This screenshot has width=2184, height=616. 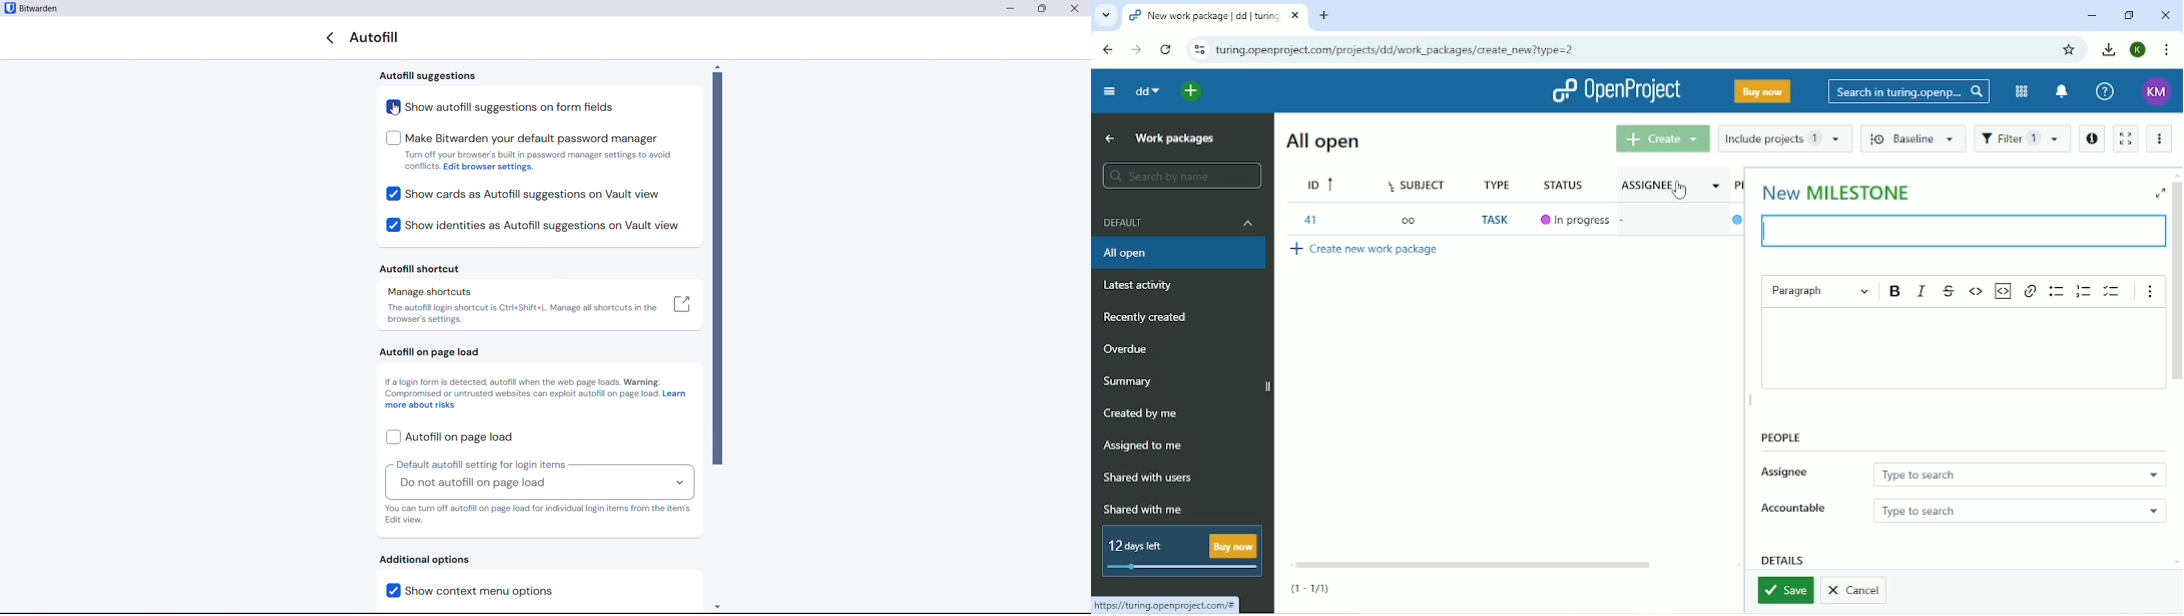 I want to click on Show context menu options , so click(x=497, y=591).